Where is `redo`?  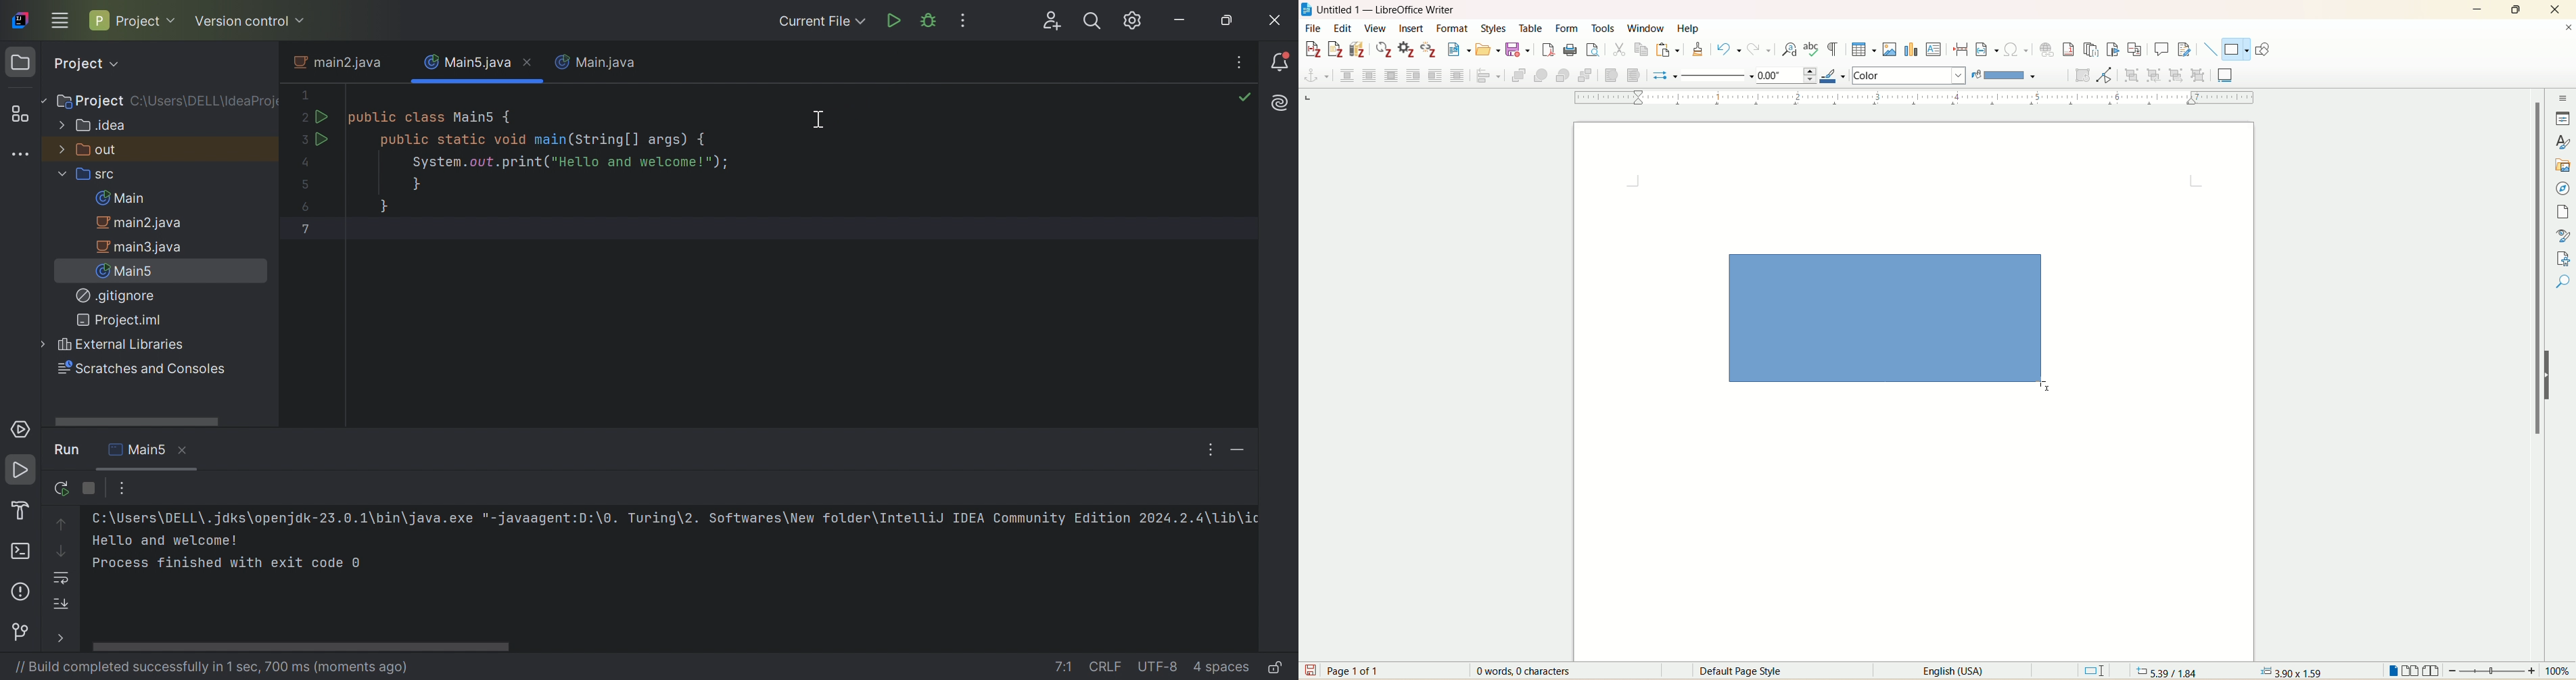
redo is located at coordinates (1757, 50).